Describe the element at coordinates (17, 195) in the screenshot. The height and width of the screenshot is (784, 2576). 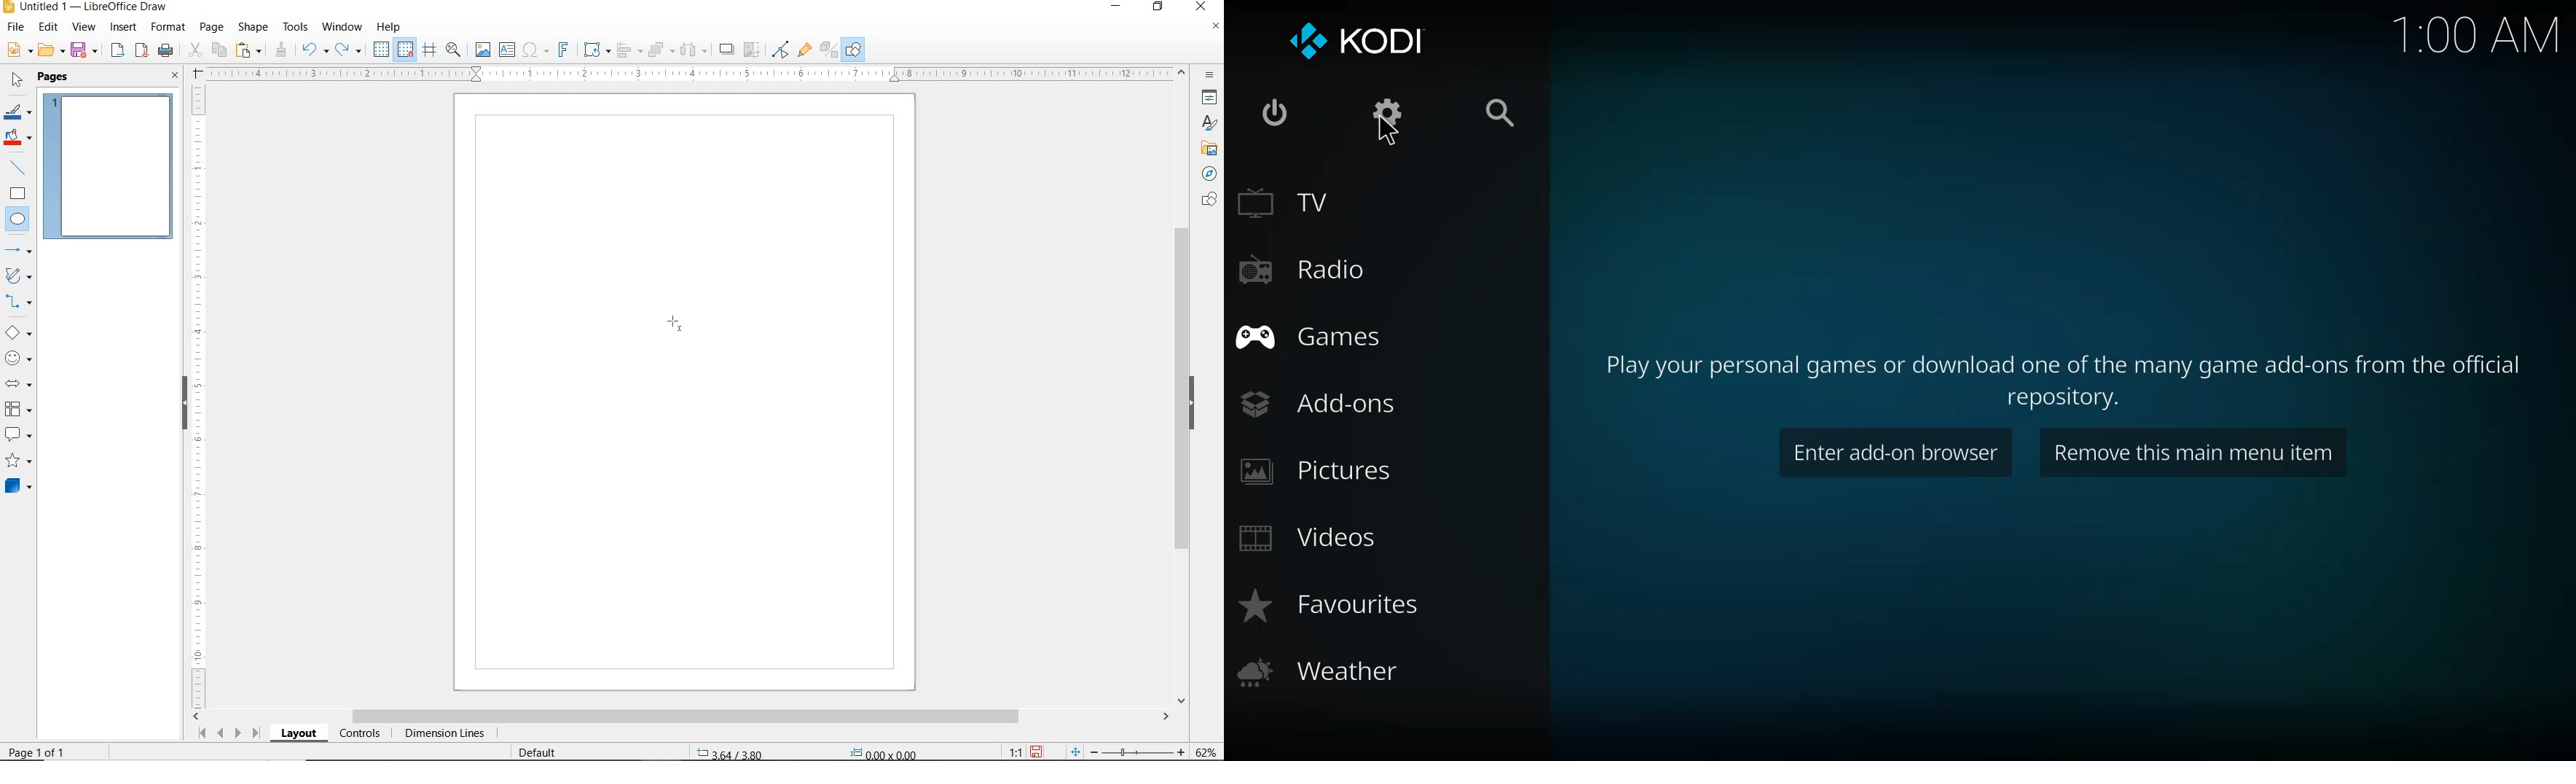
I see `RECTANGLE` at that location.